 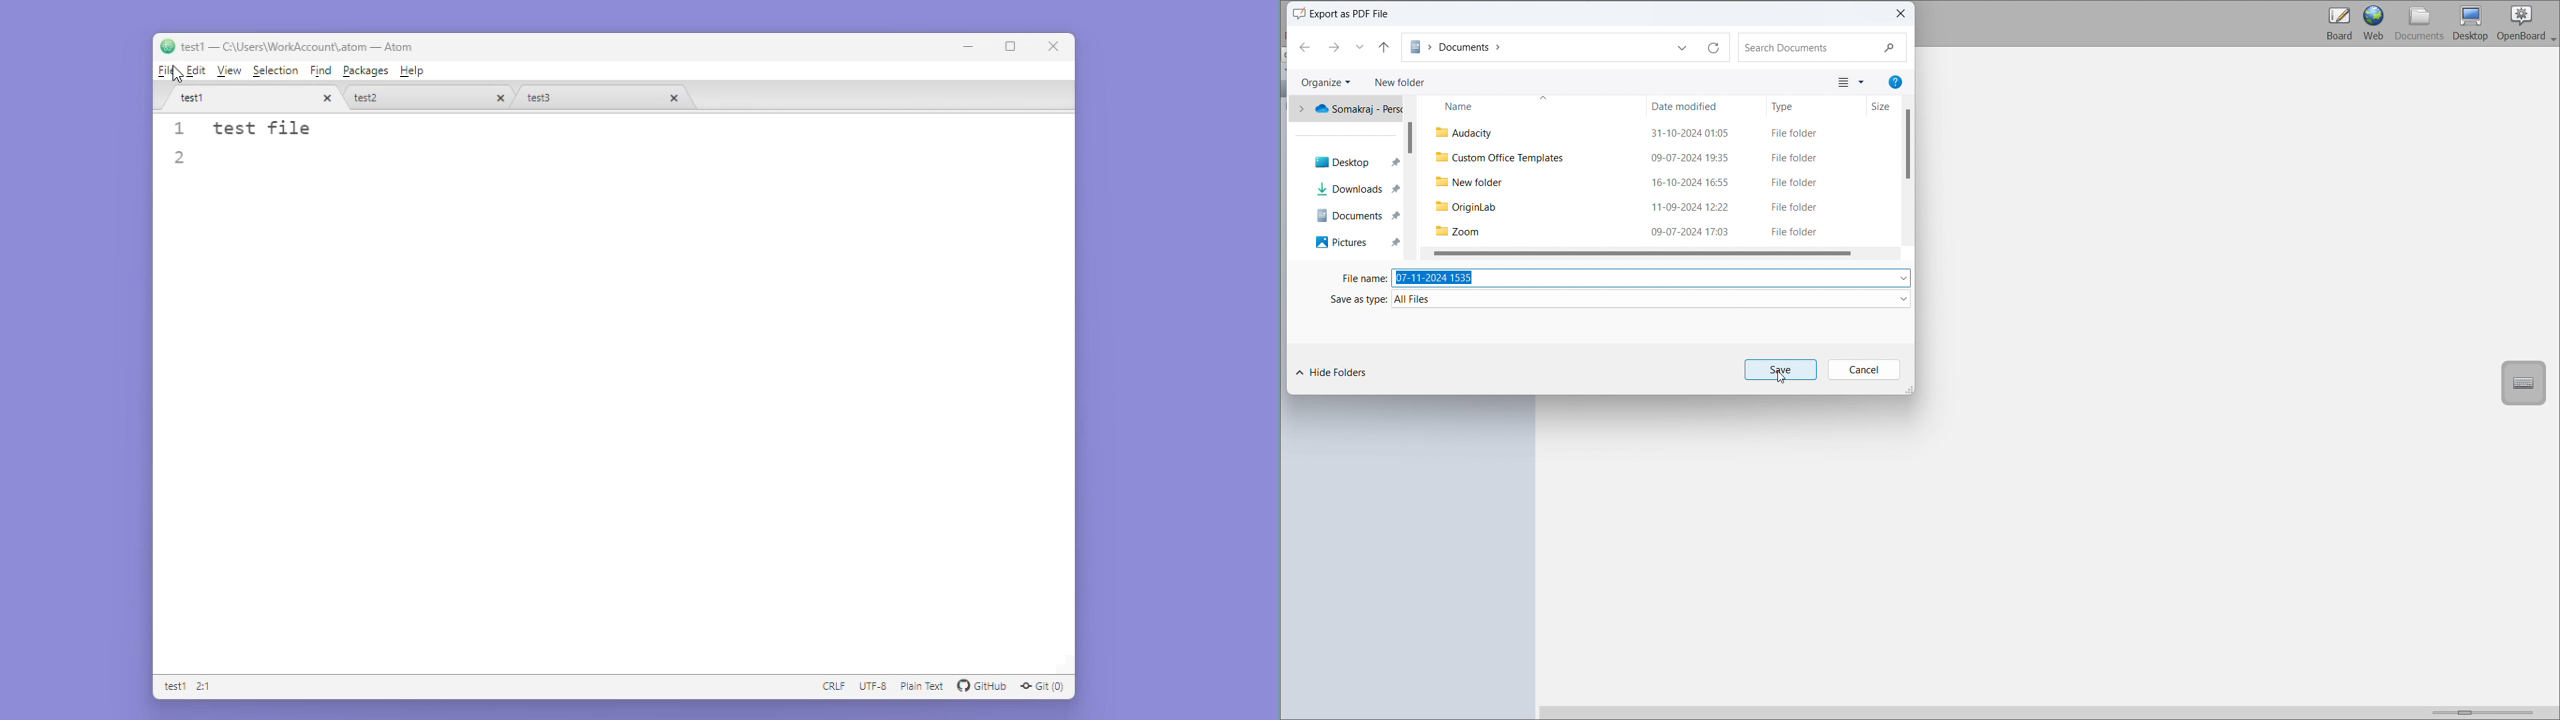 What do you see at coordinates (1697, 209) in the screenshot?
I see `11-09-2024 12:22` at bounding box center [1697, 209].